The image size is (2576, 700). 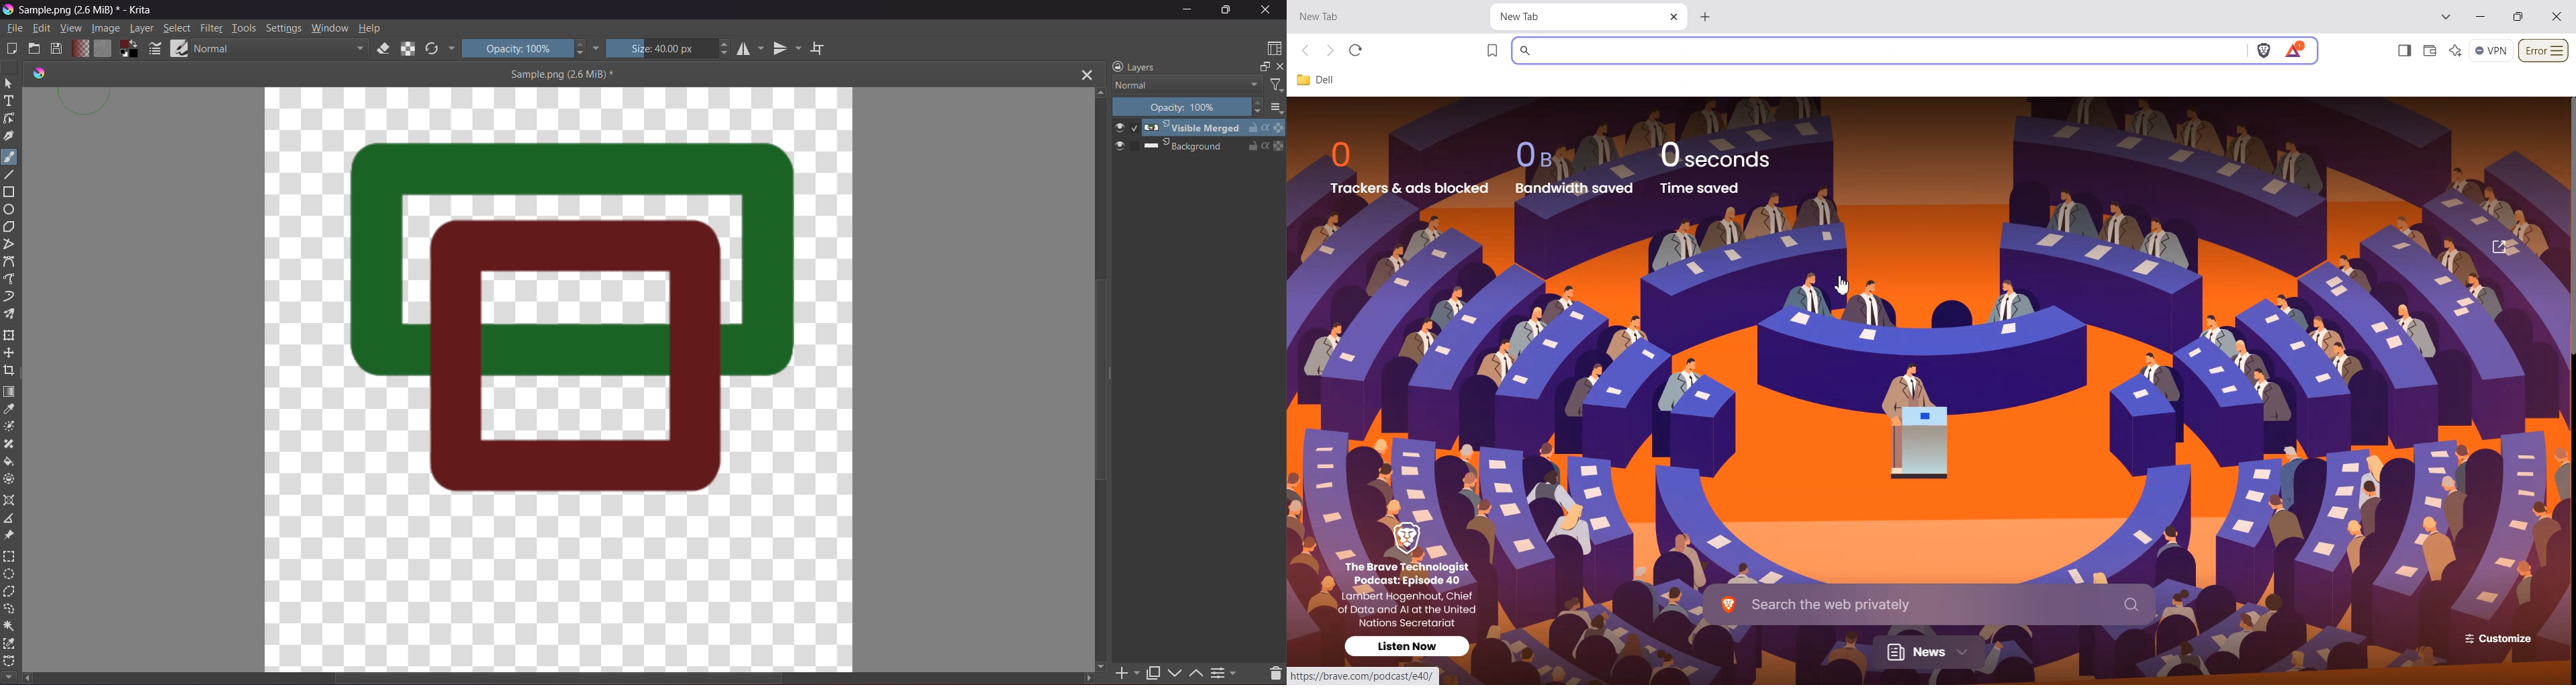 What do you see at coordinates (1706, 15) in the screenshot?
I see `Add new tab` at bounding box center [1706, 15].